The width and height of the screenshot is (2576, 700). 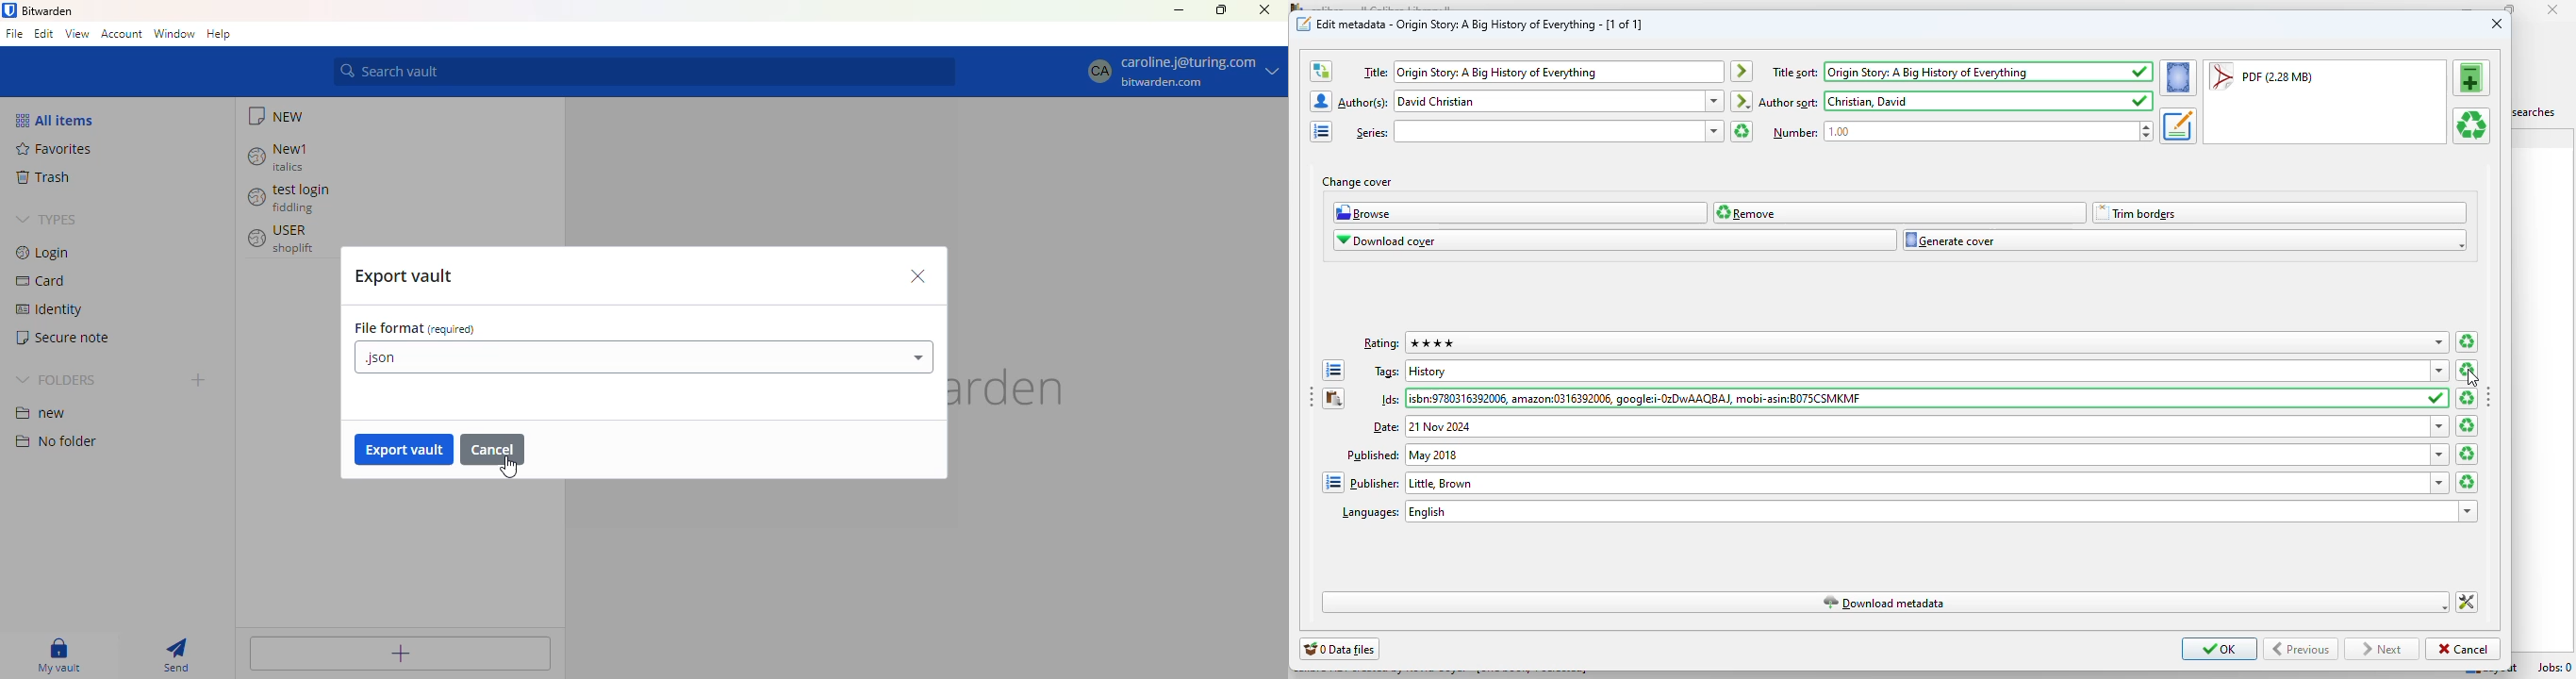 I want to click on author(s): David christian, so click(x=1548, y=101).